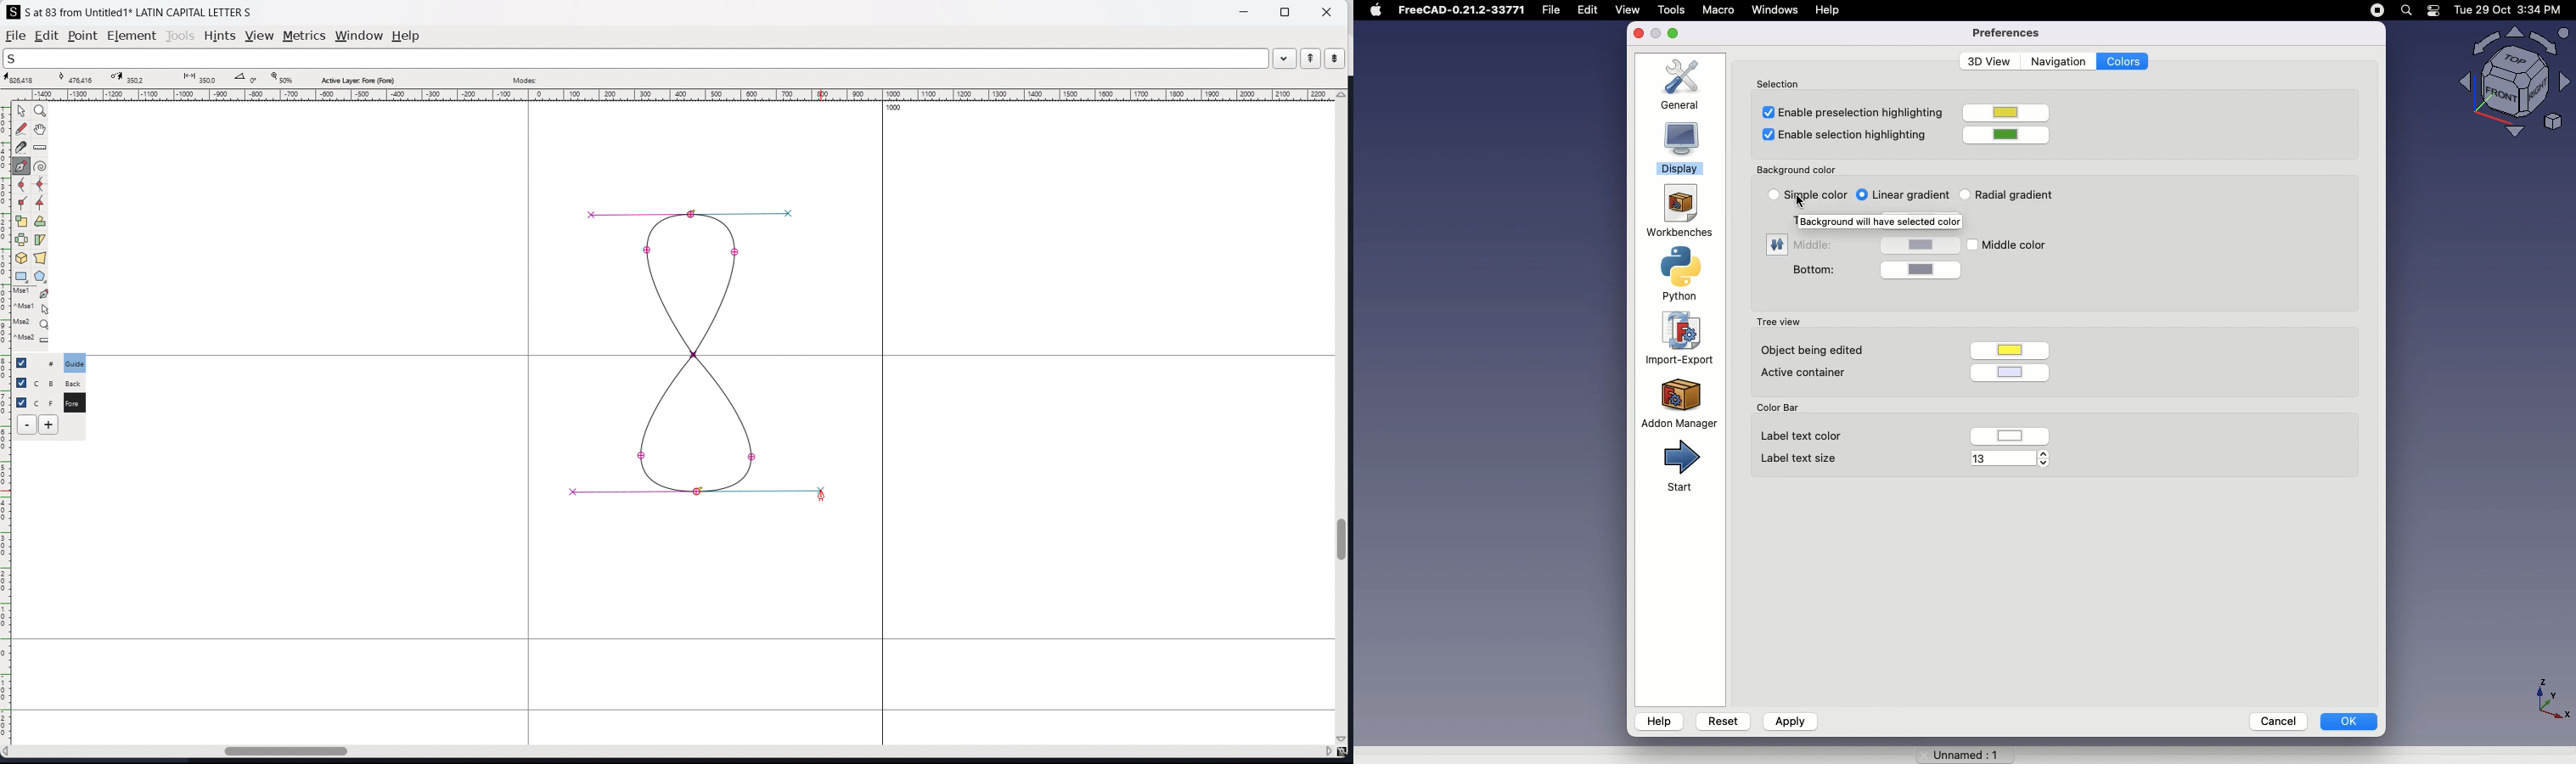 Image resolution: width=2576 pixels, height=784 pixels. I want to click on minimize, so click(1246, 11).